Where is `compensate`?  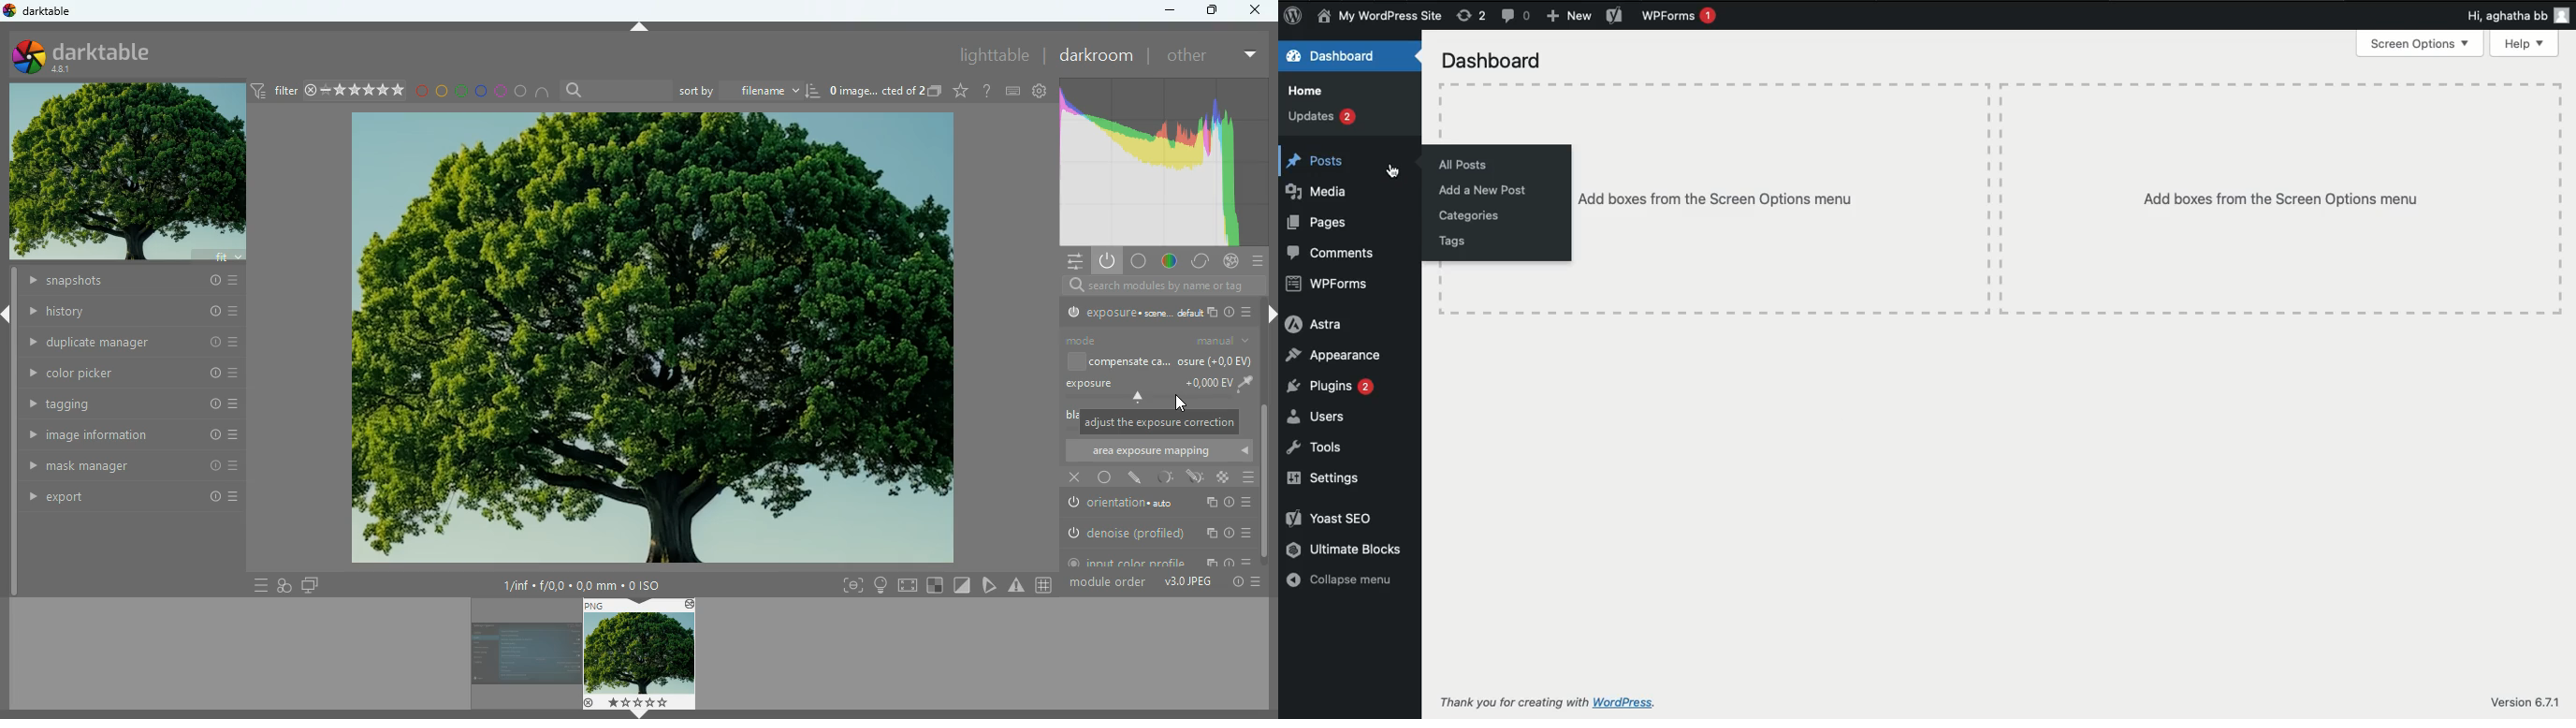
compensate is located at coordinates (1165, 360).